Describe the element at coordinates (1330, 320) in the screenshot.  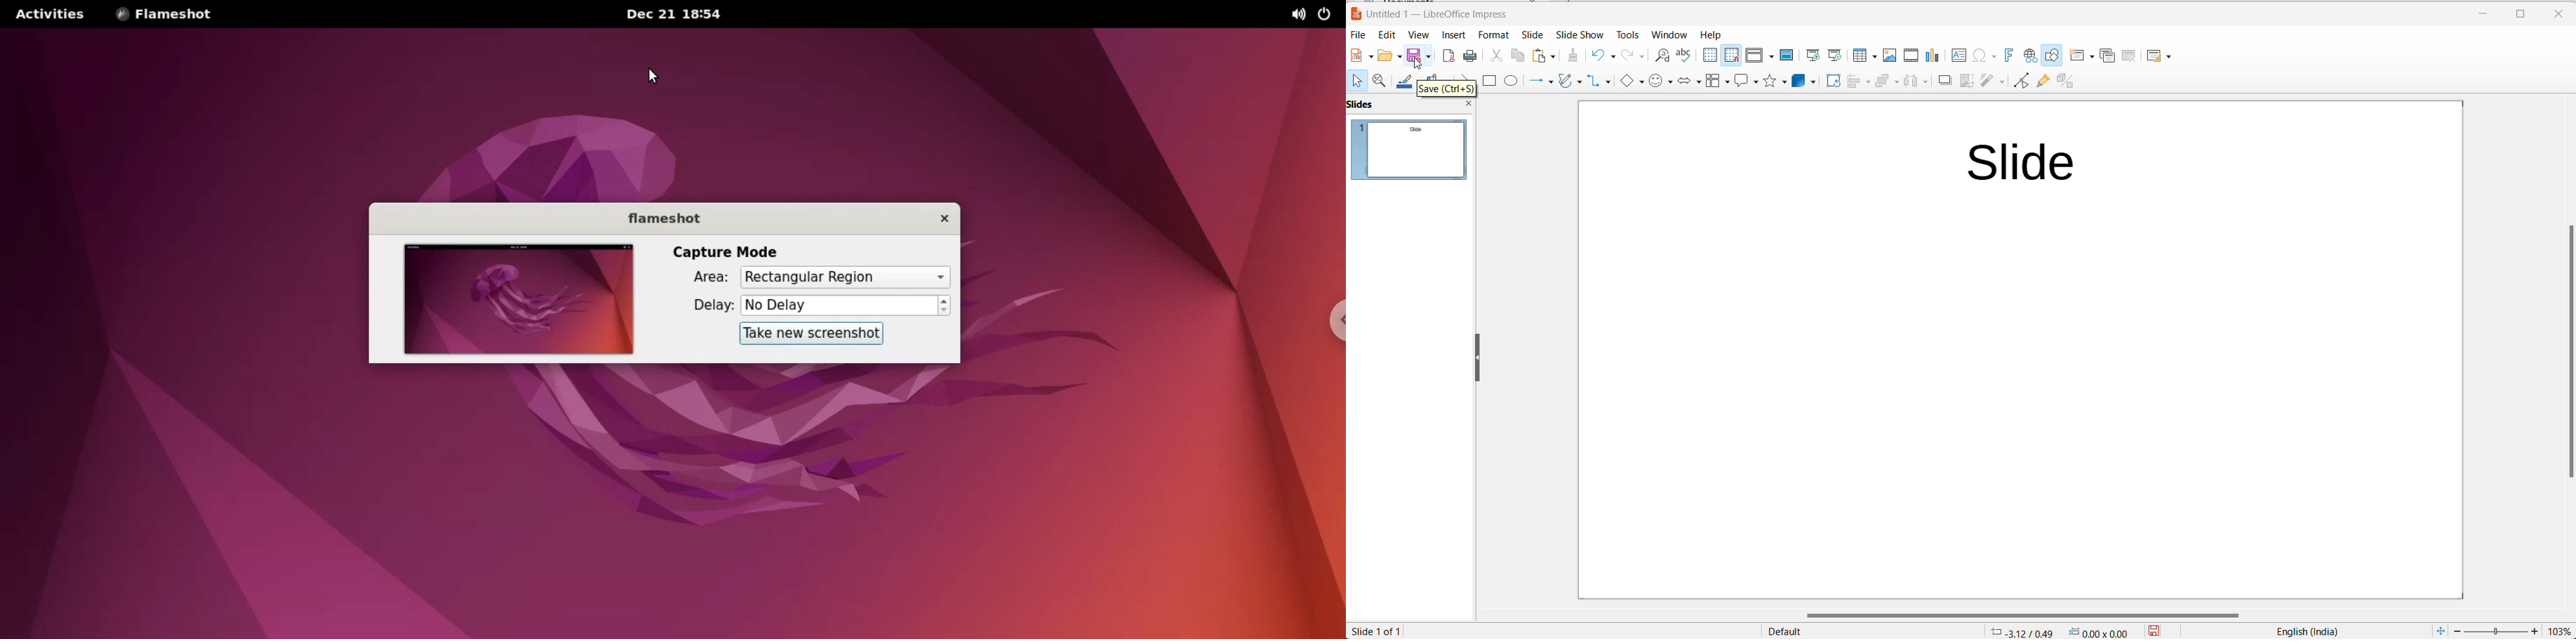
I see `chrome options` at that location.